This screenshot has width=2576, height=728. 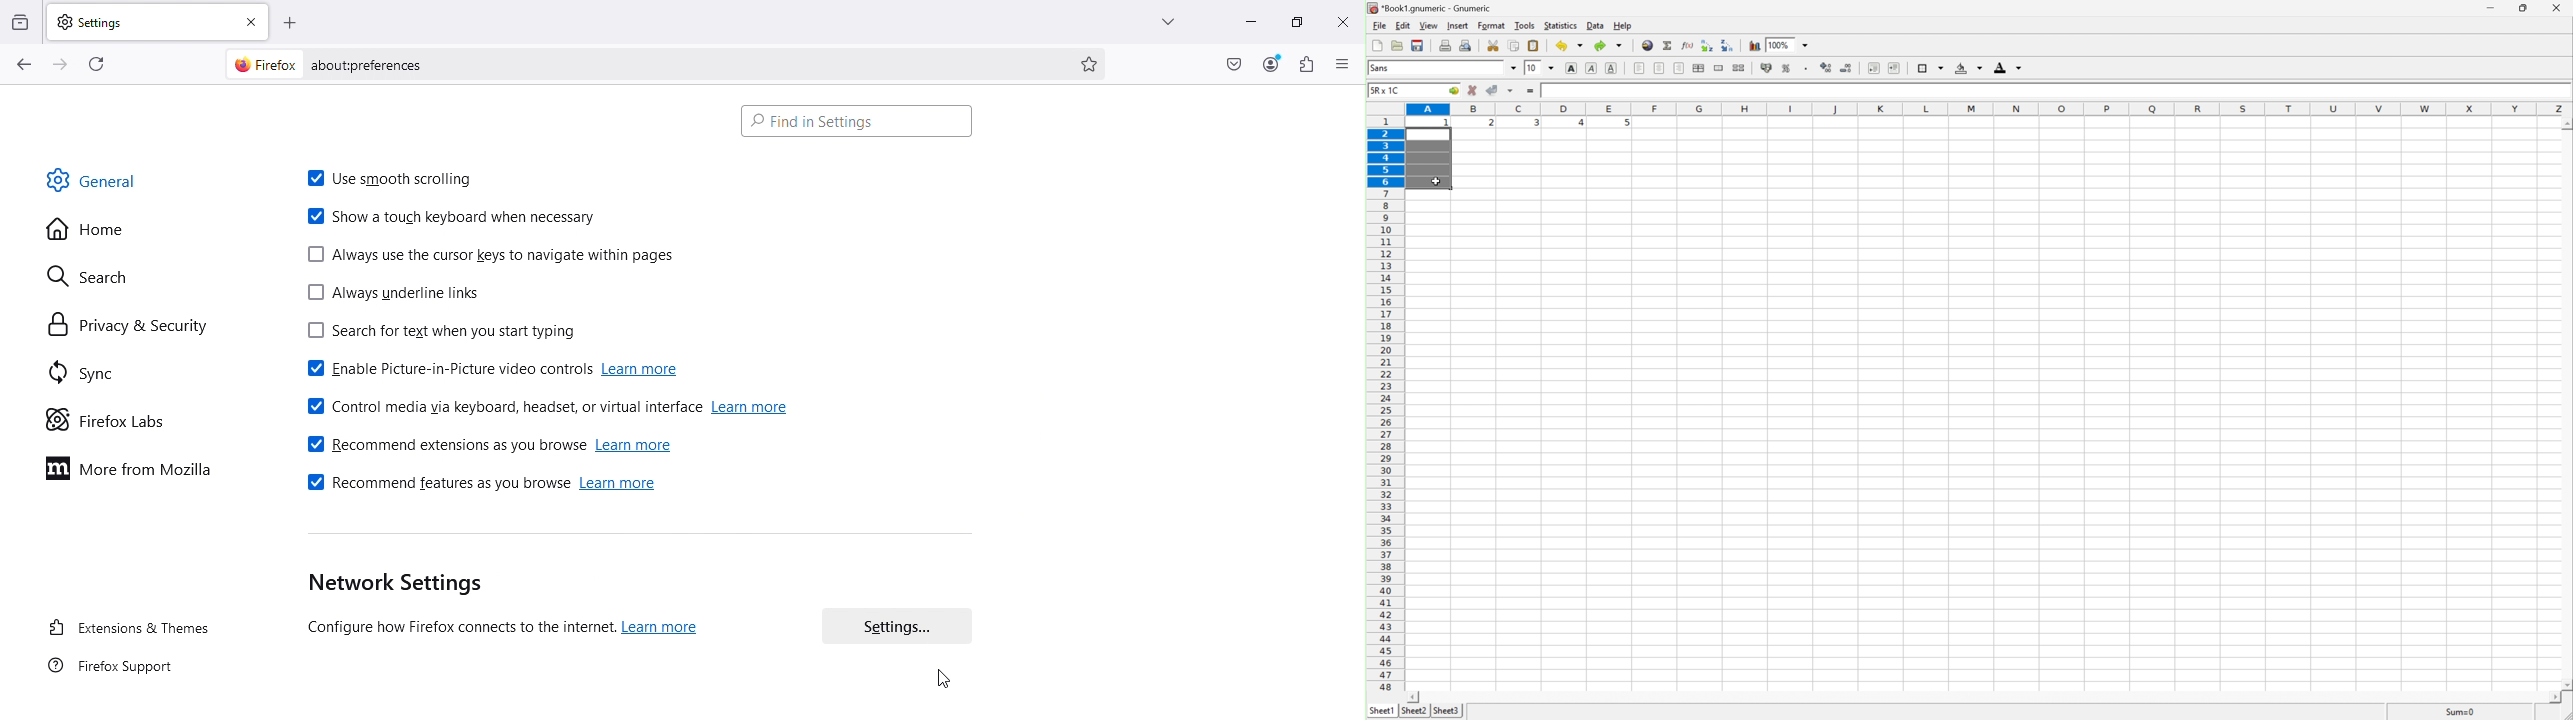 I want to click on print preview, so click(x=1466, y=44).